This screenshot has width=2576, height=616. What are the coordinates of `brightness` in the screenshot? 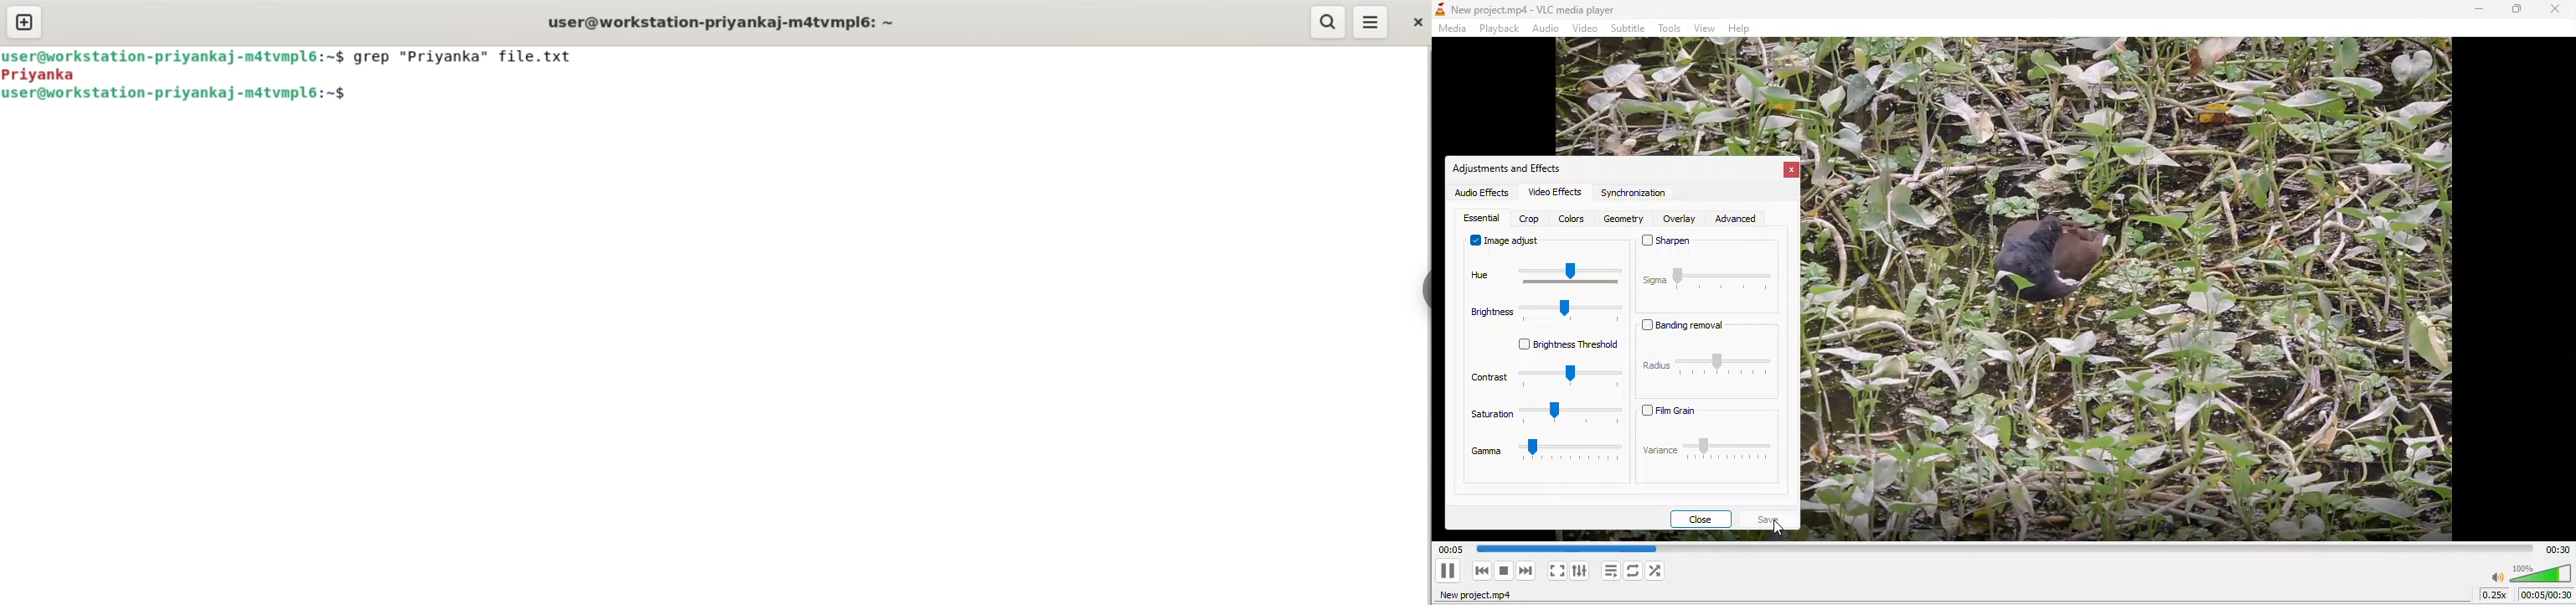 It's located at (1551, 314).